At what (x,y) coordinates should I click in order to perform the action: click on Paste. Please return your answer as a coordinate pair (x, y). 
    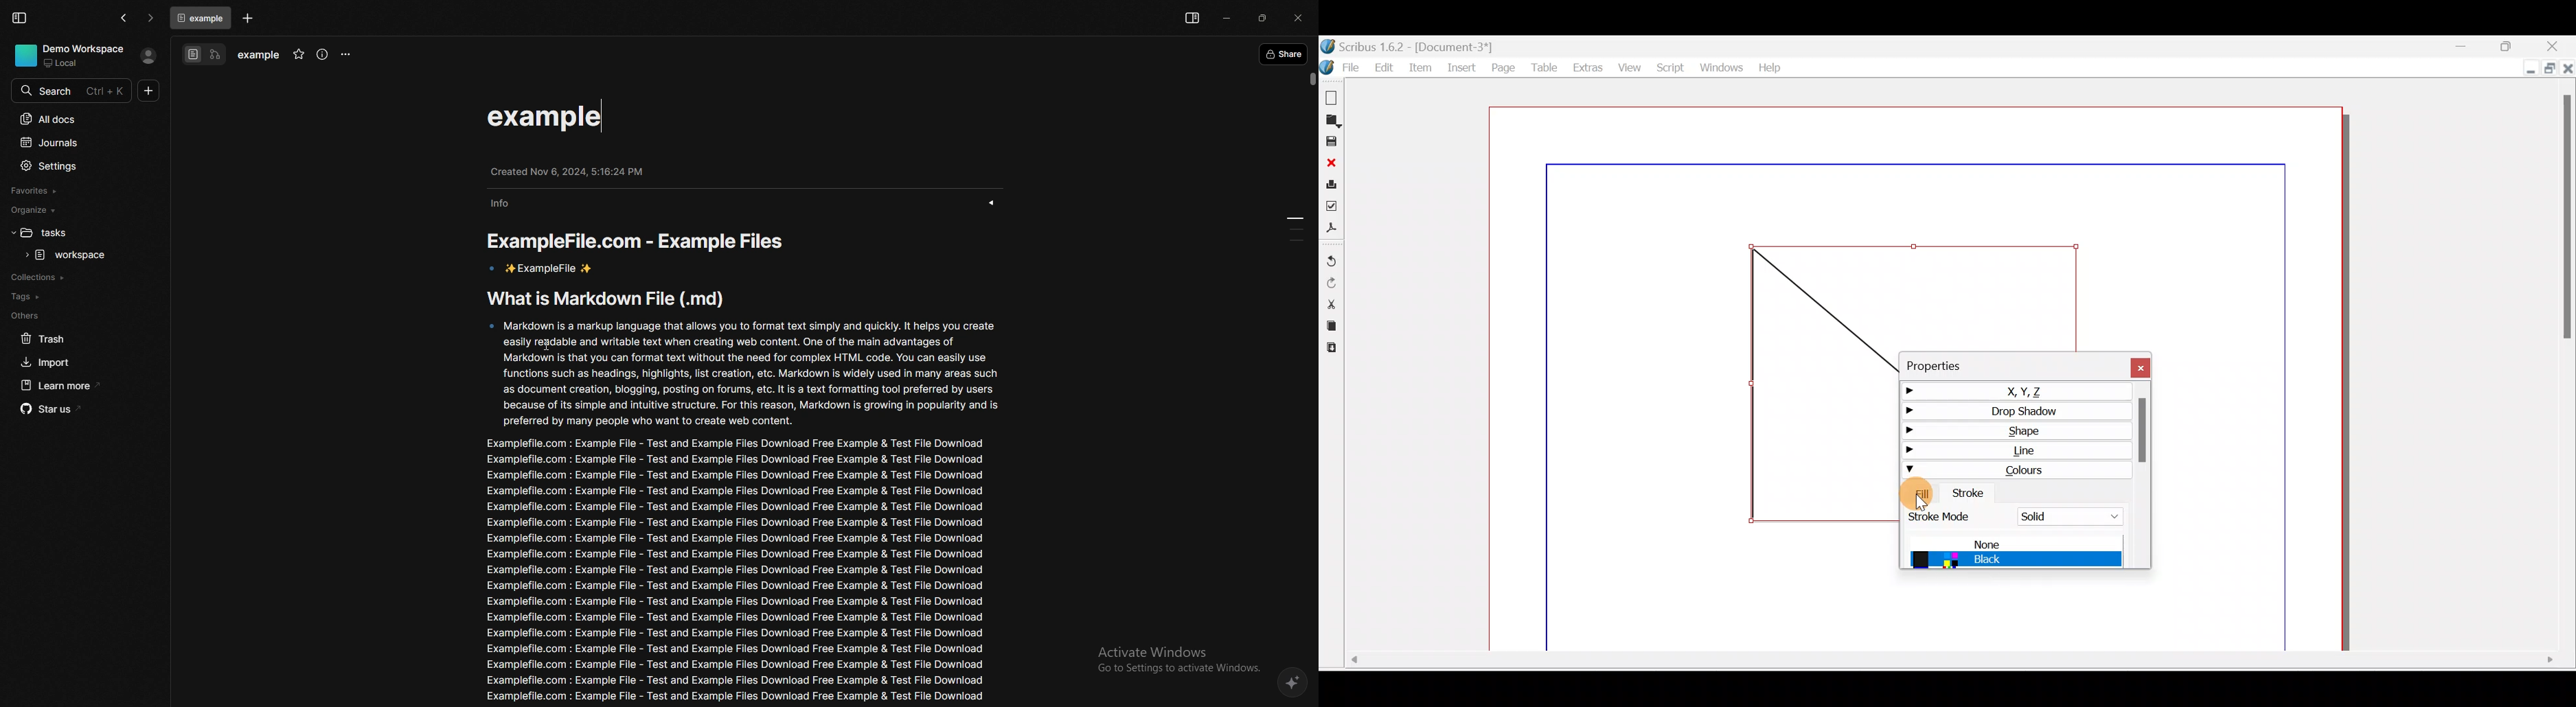
    Looking at the image, I should click on (1335, 348).